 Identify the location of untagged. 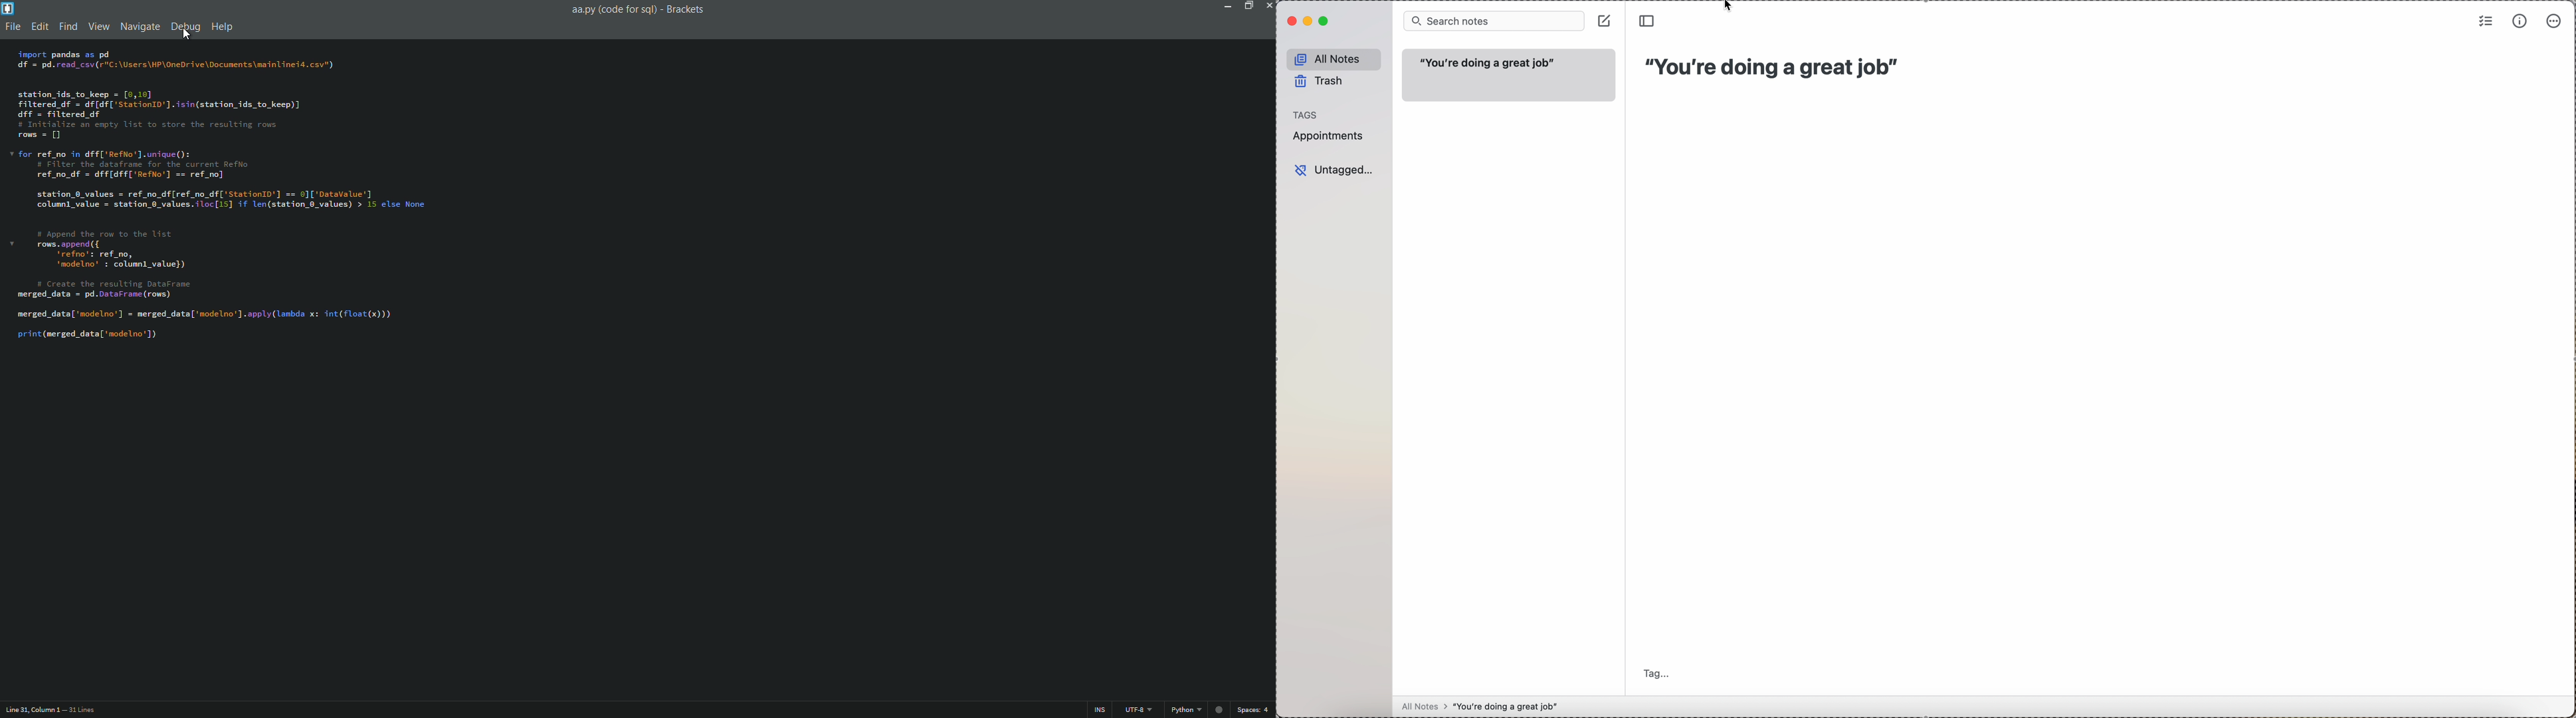
(1335, 171).